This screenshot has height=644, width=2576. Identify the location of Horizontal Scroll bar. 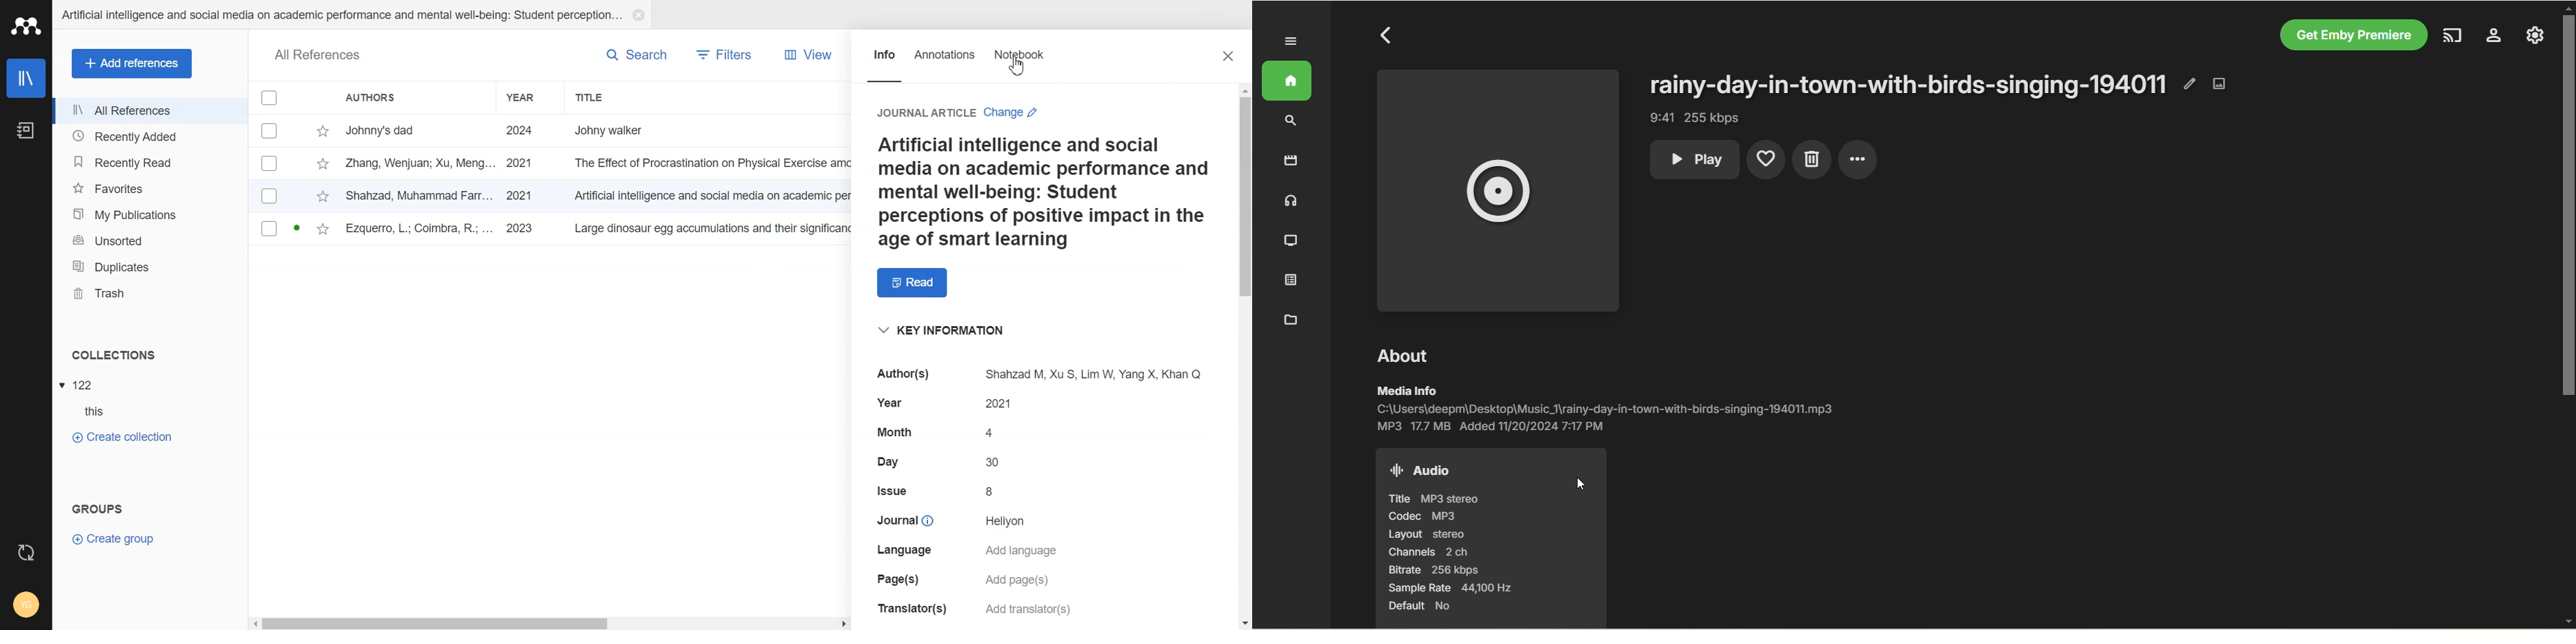
(551, 622).